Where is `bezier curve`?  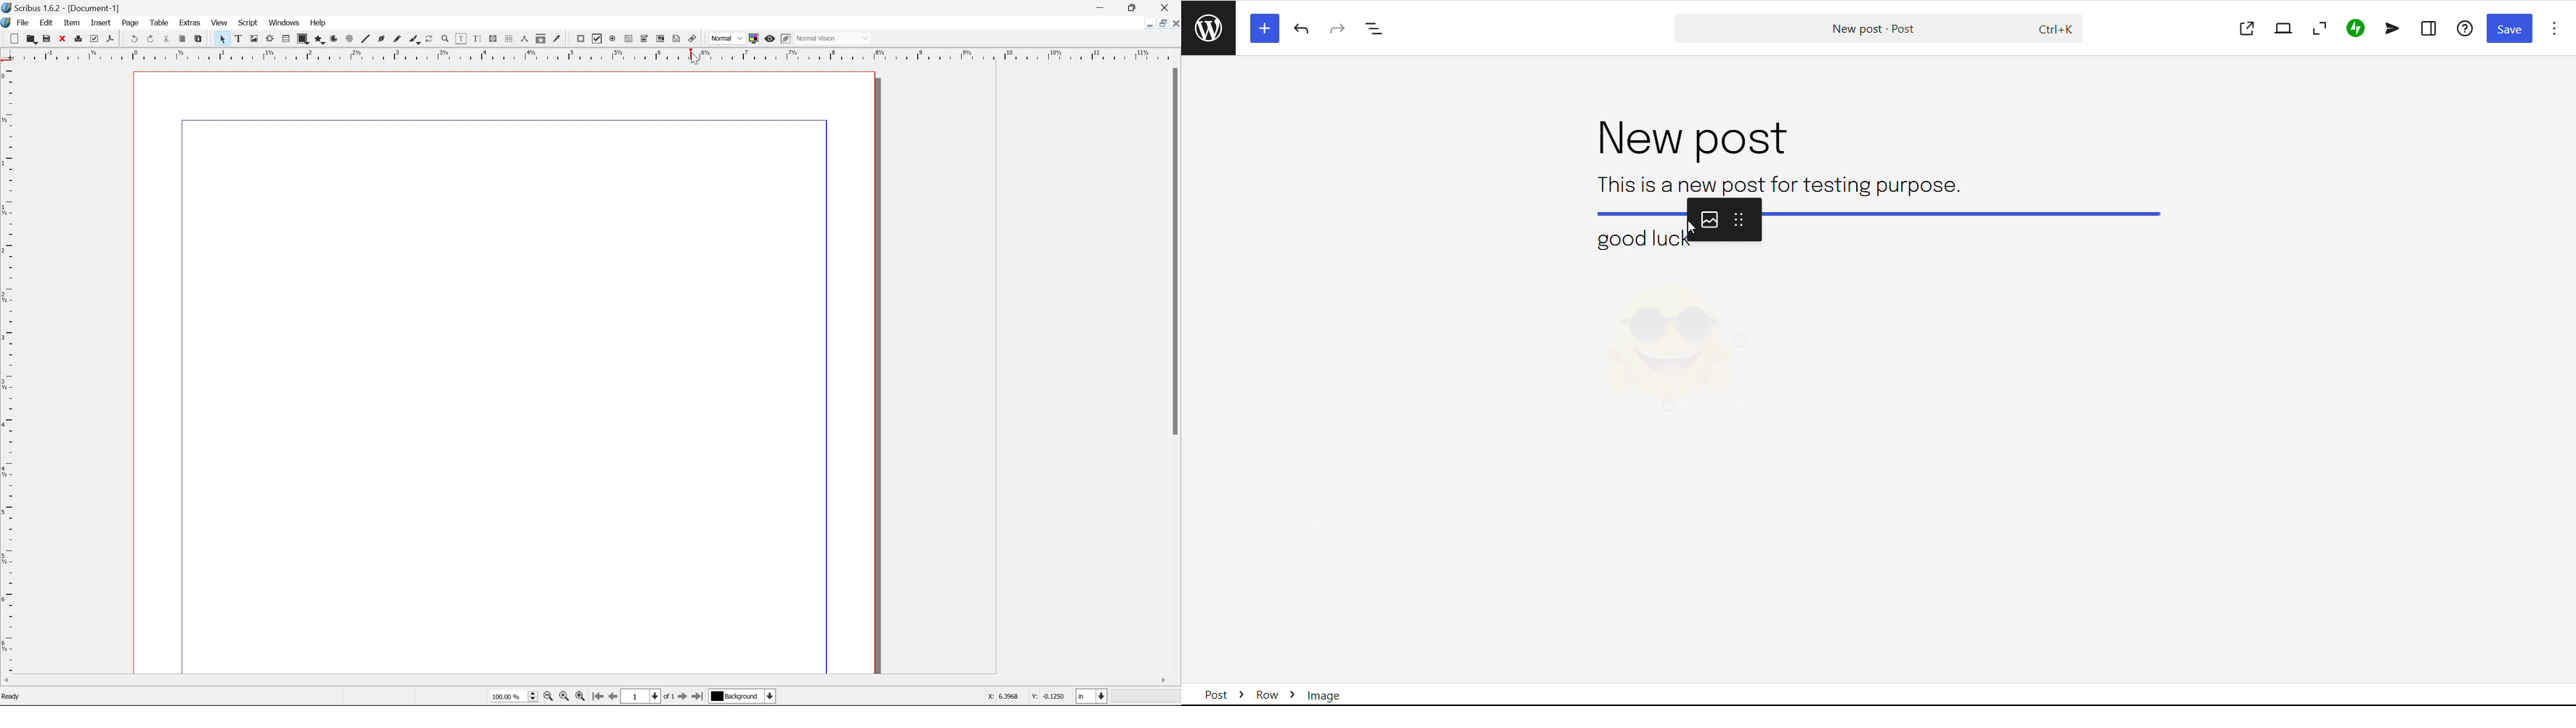
bezier curve is located at coordinates (382, 40).